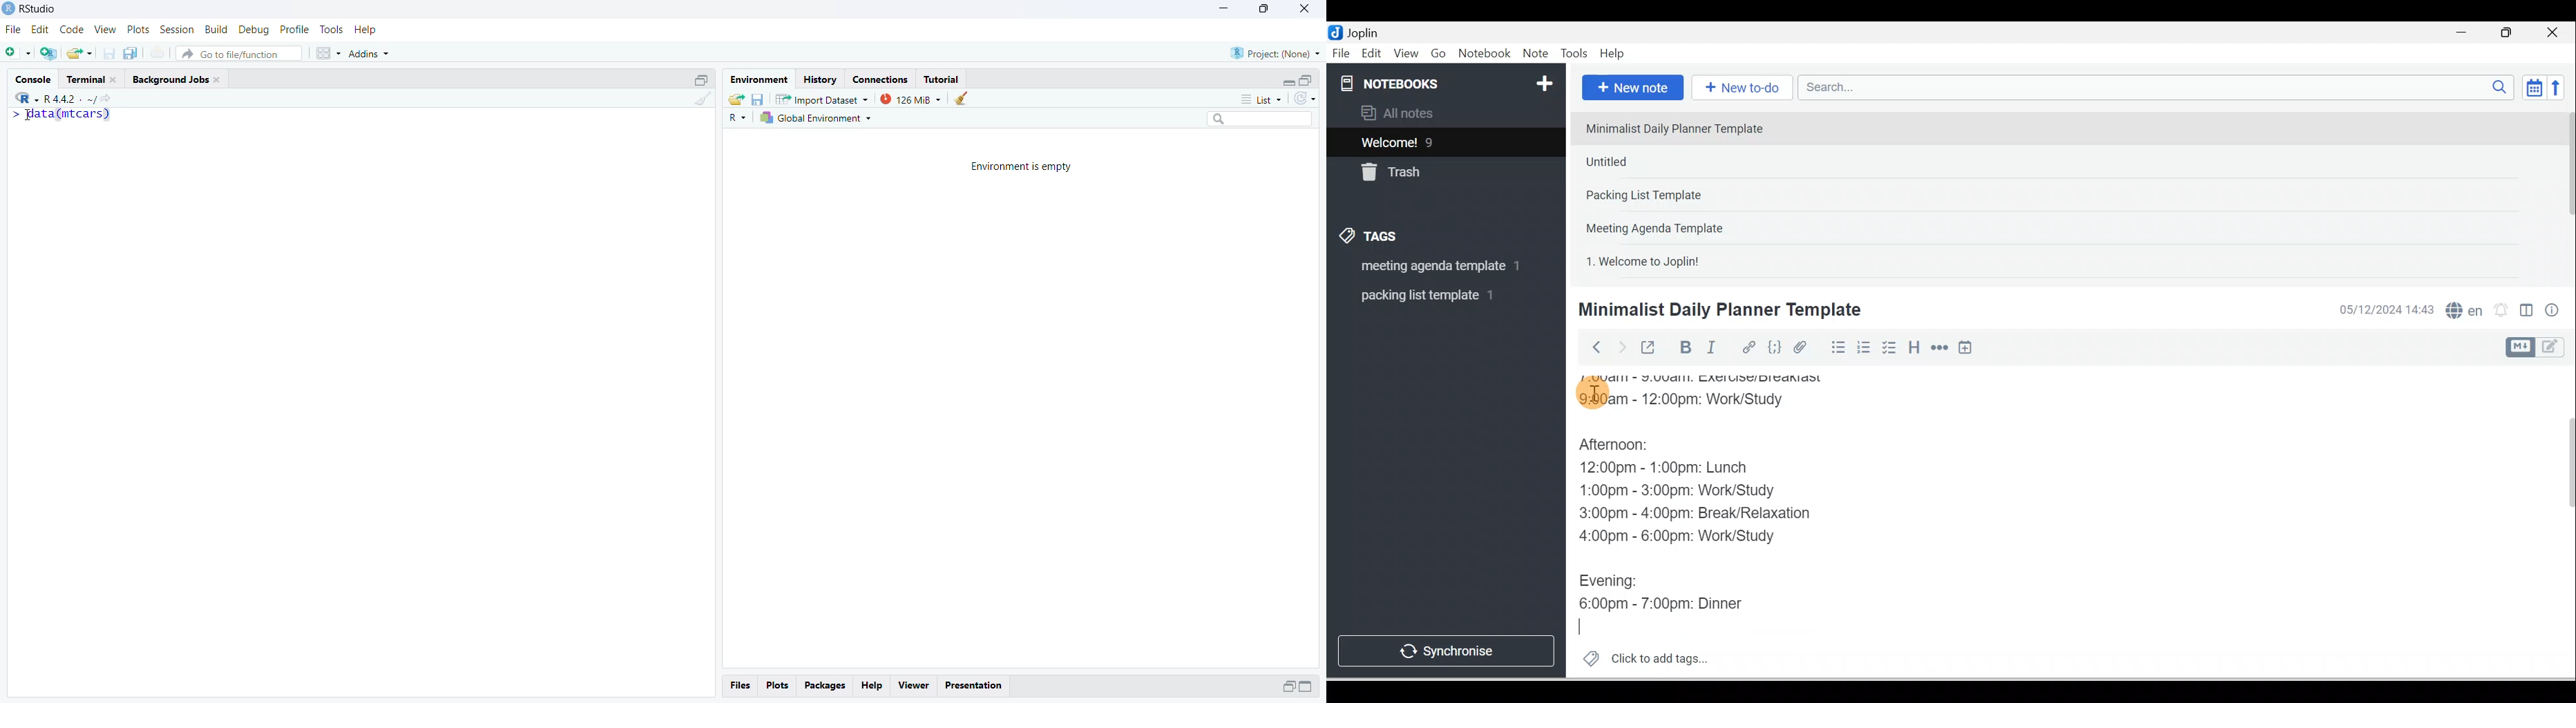  What do you see at coordinates (2384, 310) in the screenshot?
I see `Date & time` at bounding box center [2384, 310].